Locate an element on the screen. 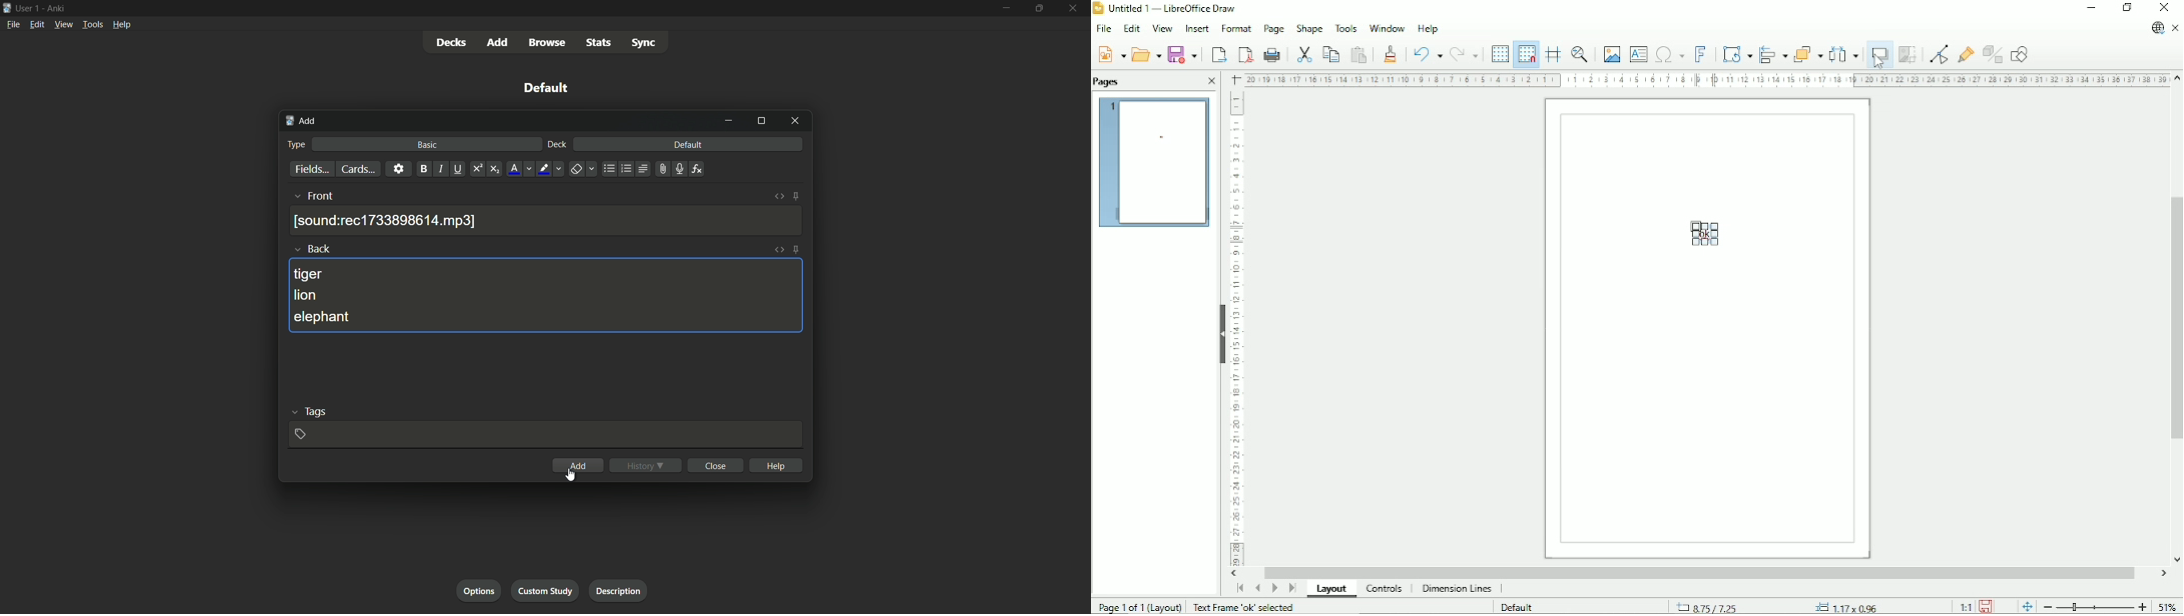 Image resolution: width=2184 pixels, height=616 pixels. Insert fontwork text is located at coordinates (1700, 53).